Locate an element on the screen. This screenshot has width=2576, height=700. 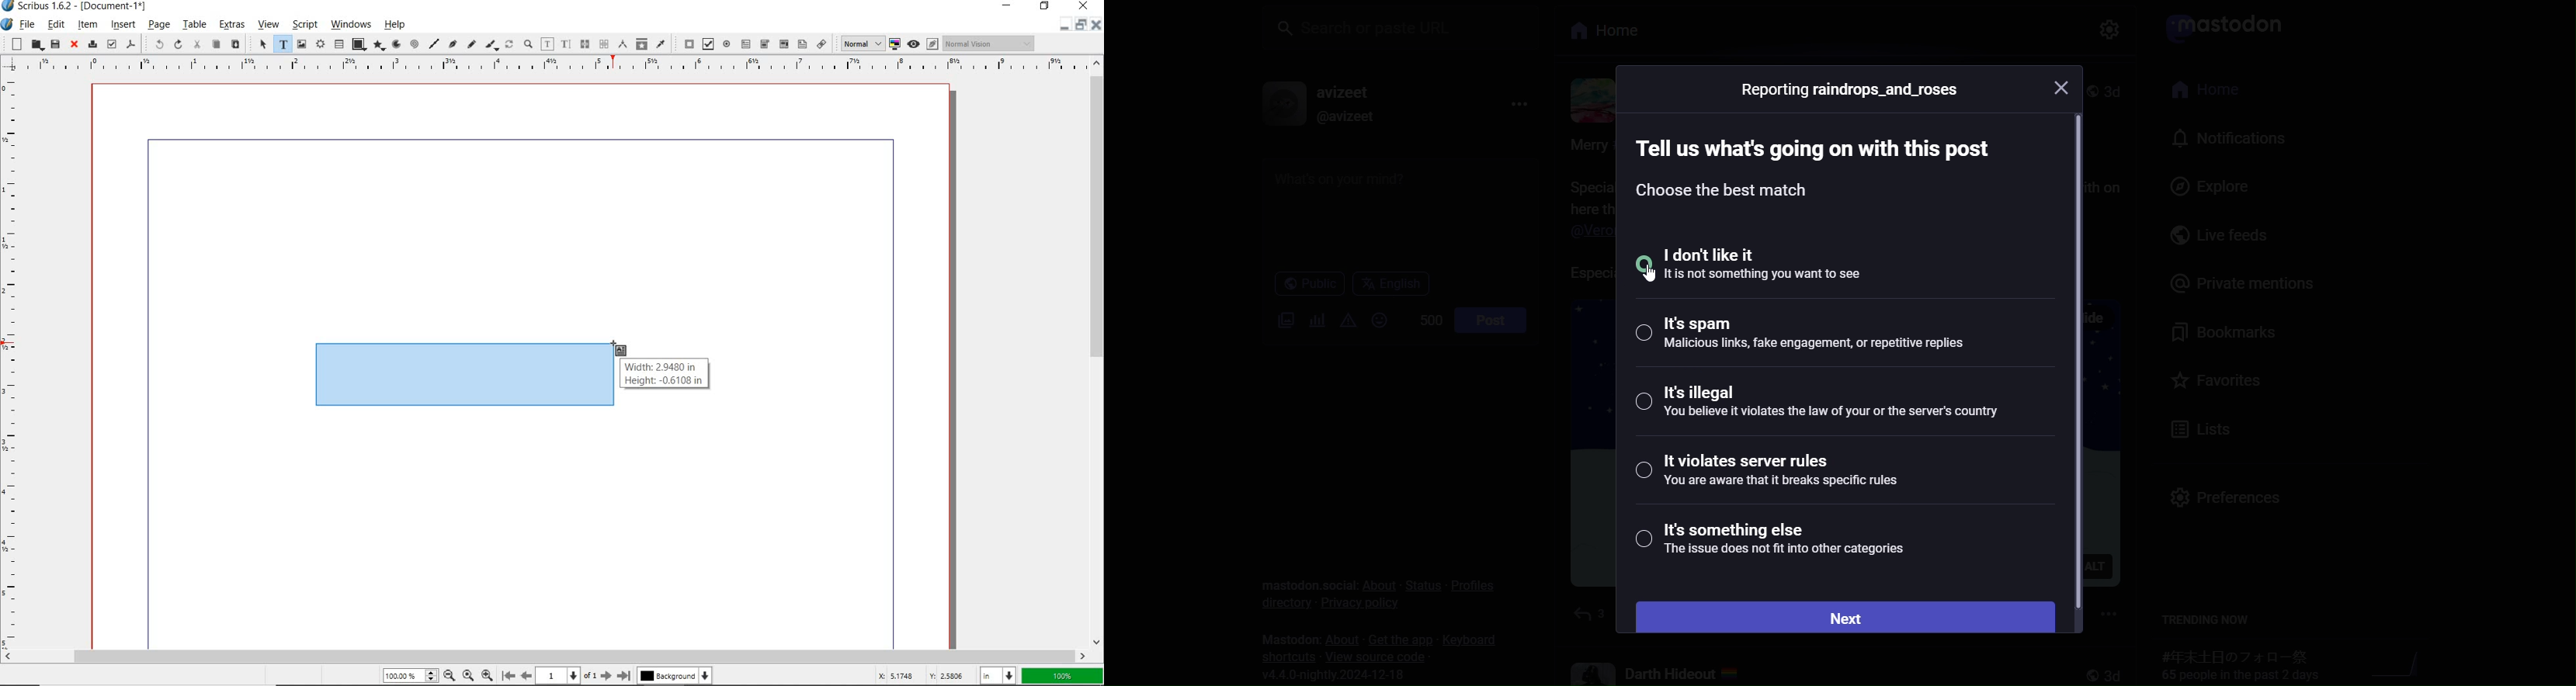
Horizontal page margin is located at coordinates (18, 362).